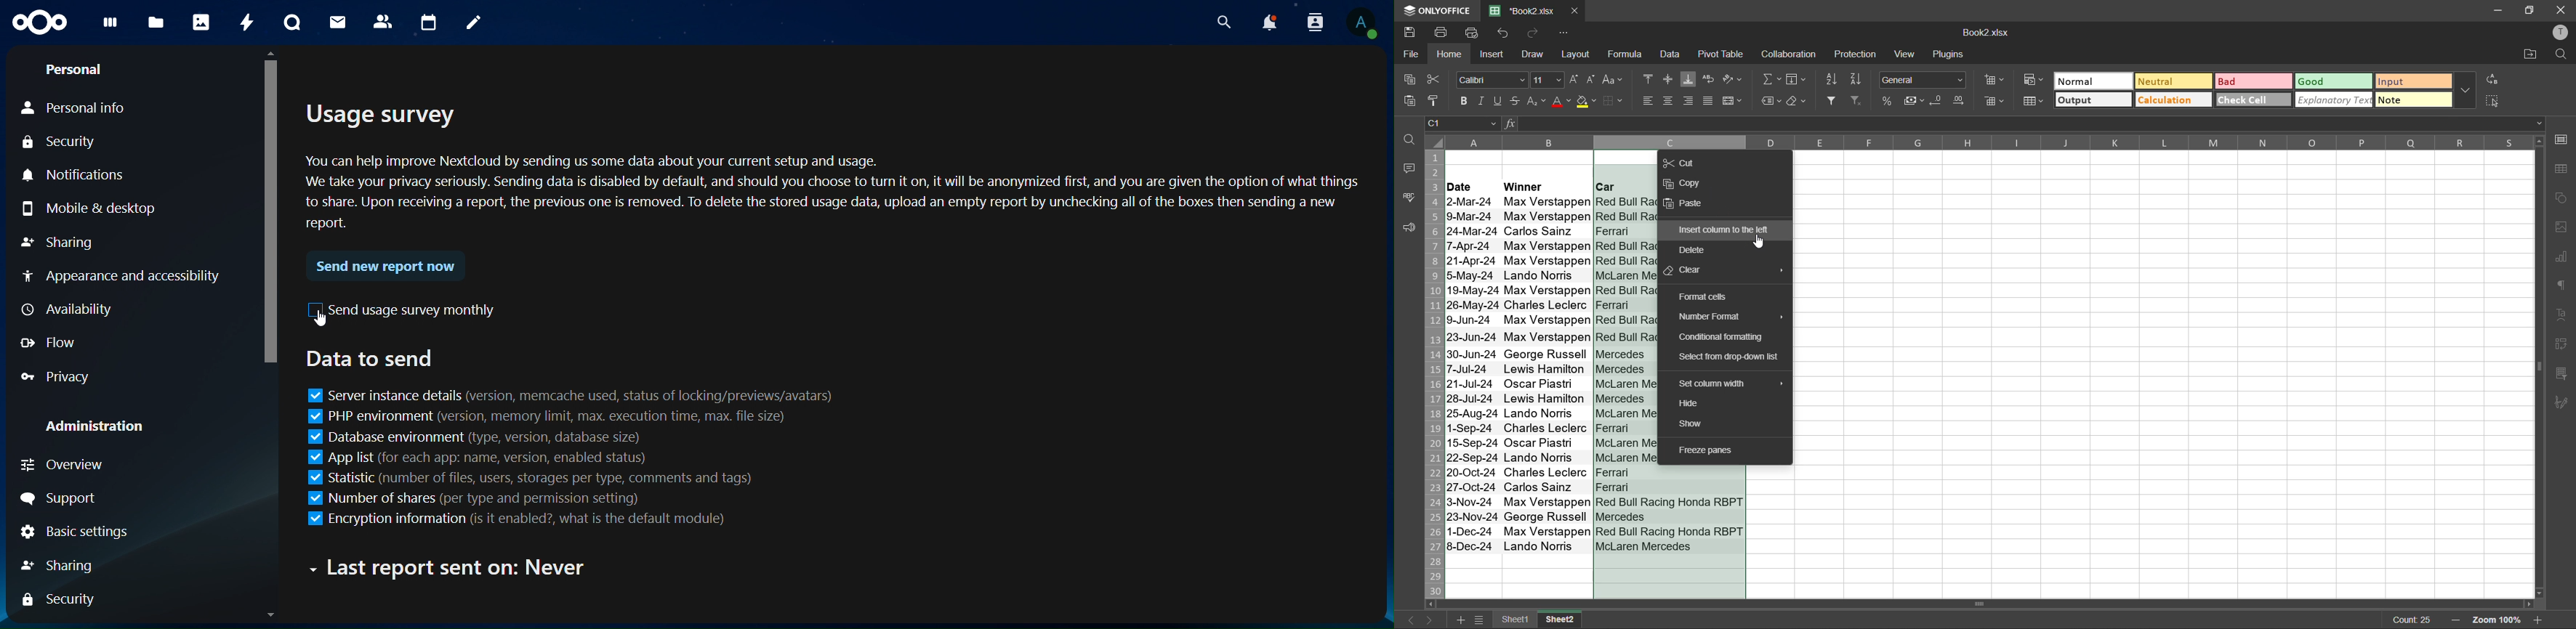 The image size is (2576, 644). I want to click on clear, so click(1685, 270).